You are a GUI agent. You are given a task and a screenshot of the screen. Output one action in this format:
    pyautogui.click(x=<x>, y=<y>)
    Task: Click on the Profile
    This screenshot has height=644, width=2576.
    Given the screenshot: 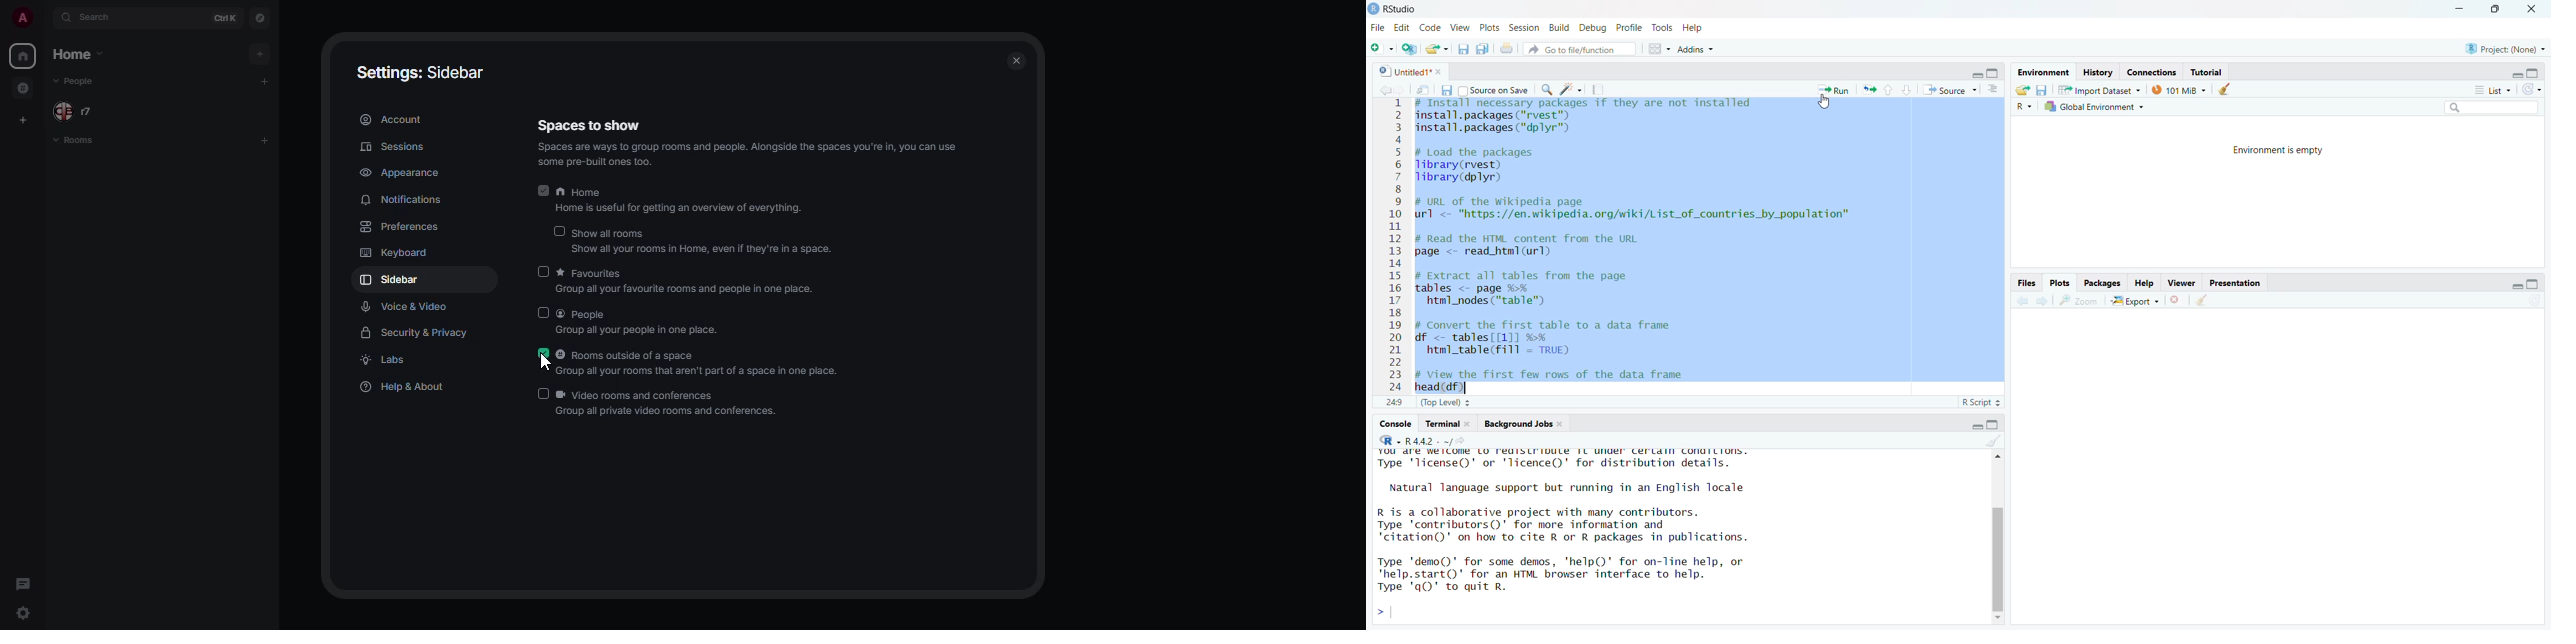 What is the action you would take?
    pyautogui.click(x=1630, y=27)
    